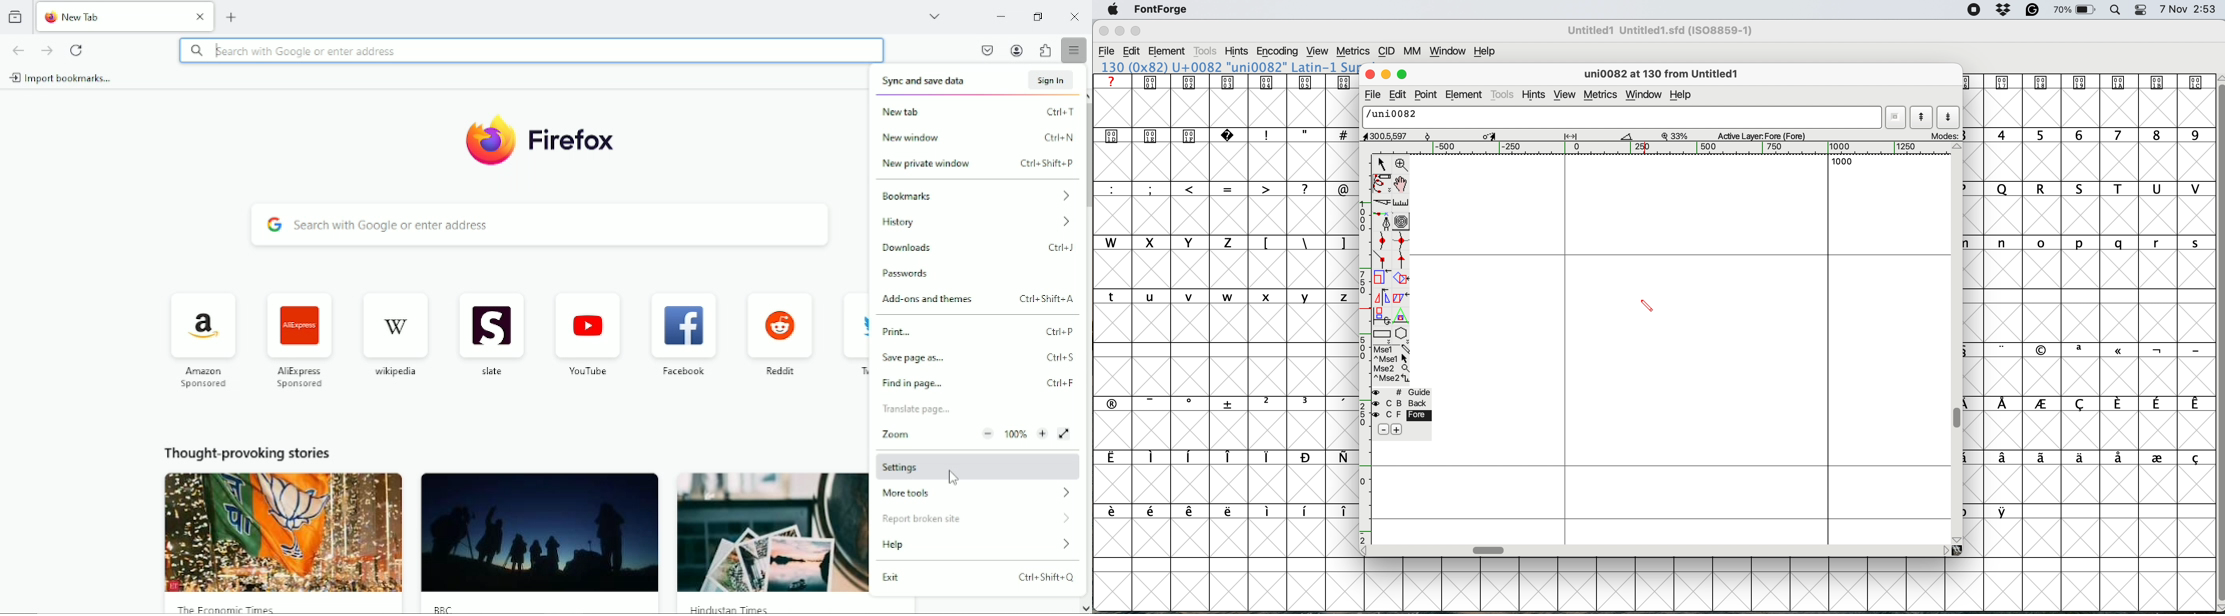 The width and height of the screenshot is (2240, 616). What do you see at coordinates (934, 16) in the screenshot?
I see `list all tabs` at bounding box center [934, 16].